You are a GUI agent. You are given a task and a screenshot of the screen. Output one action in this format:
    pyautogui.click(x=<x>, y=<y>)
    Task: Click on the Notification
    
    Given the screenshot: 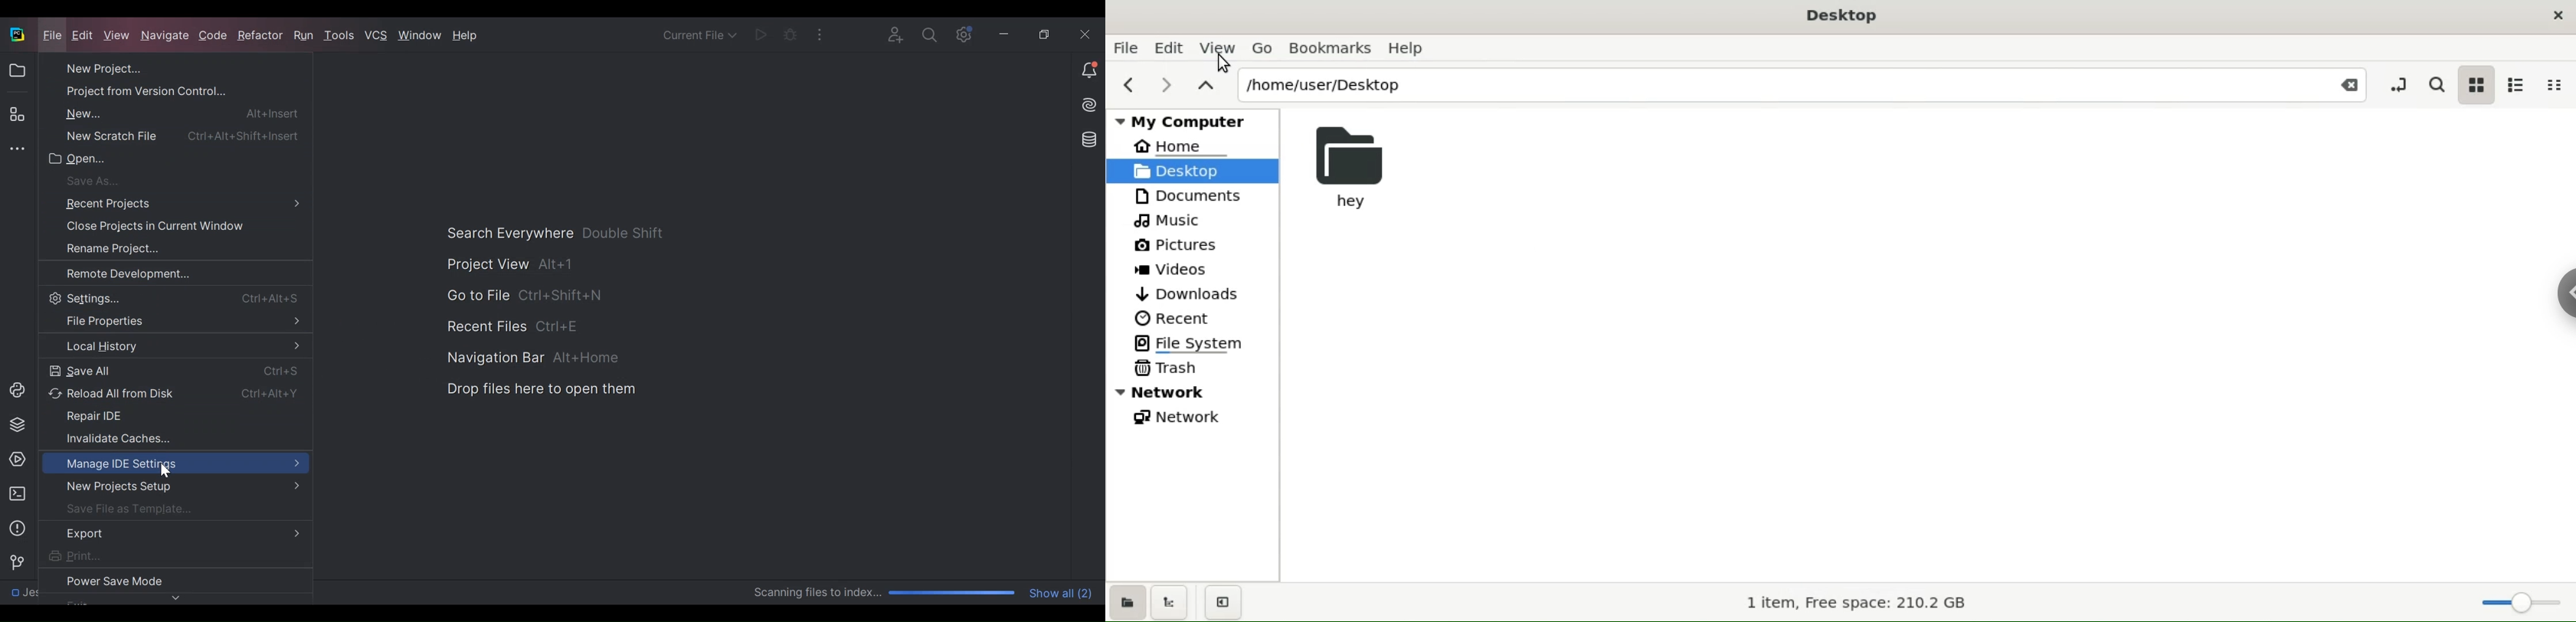 What is the action you would take?
    pyautogui.click(x=1089, y=70)
    